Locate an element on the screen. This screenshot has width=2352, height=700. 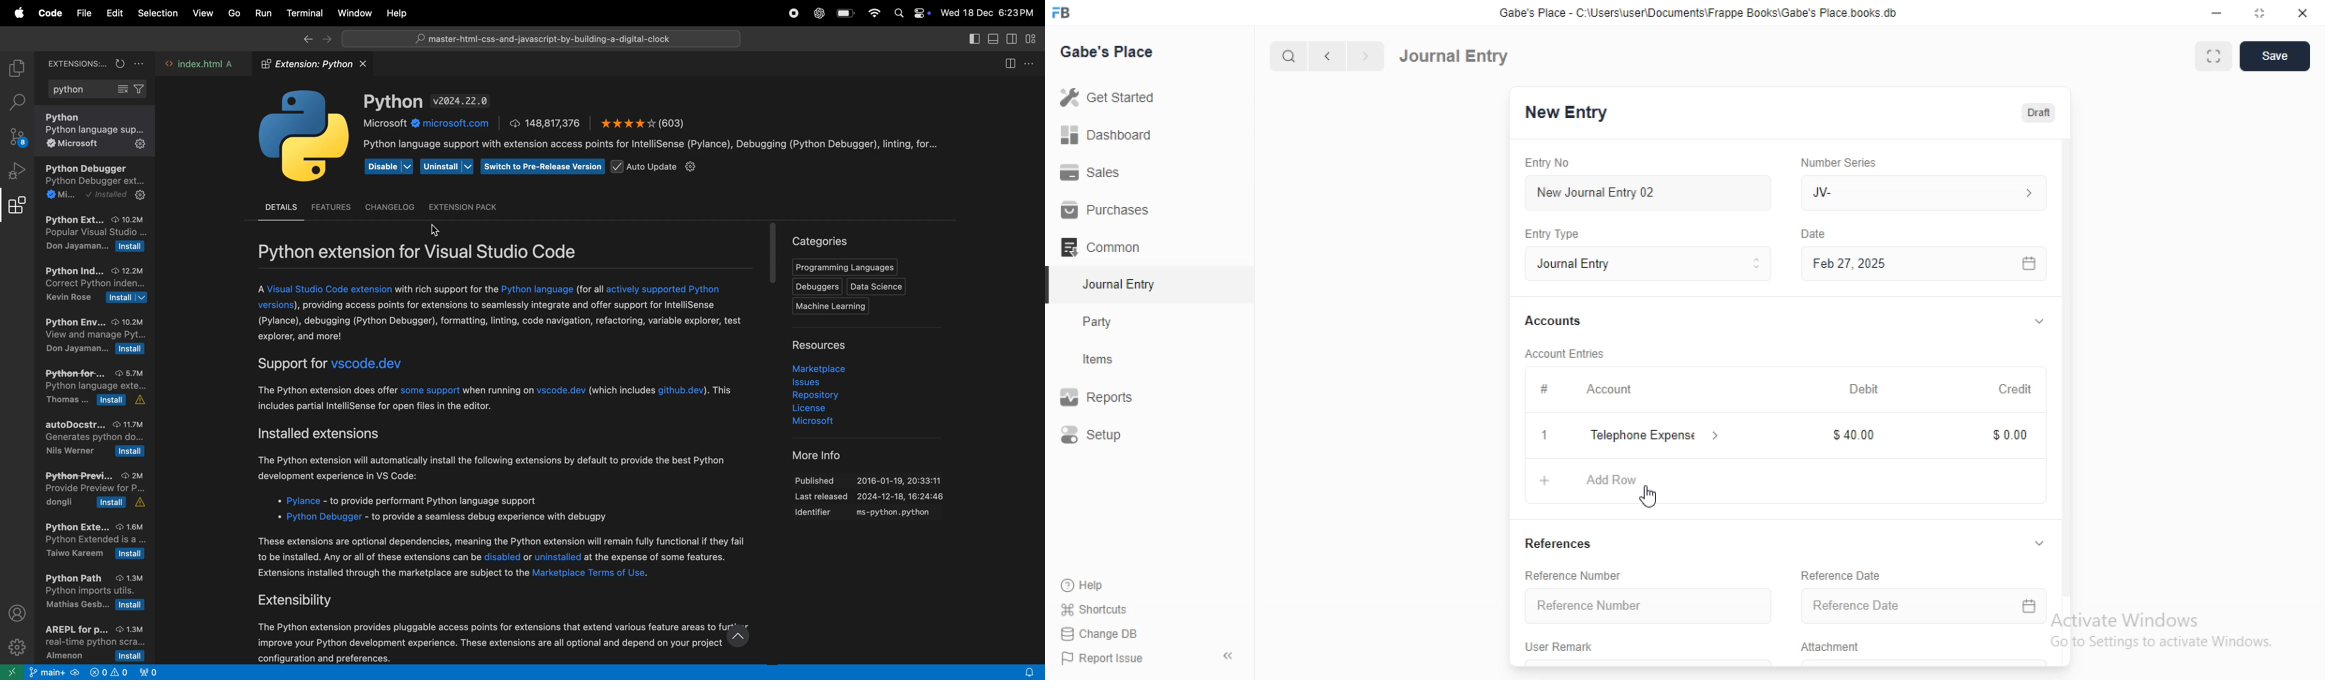
New Journal Entry 02 is located at coordinates (1650, 193).